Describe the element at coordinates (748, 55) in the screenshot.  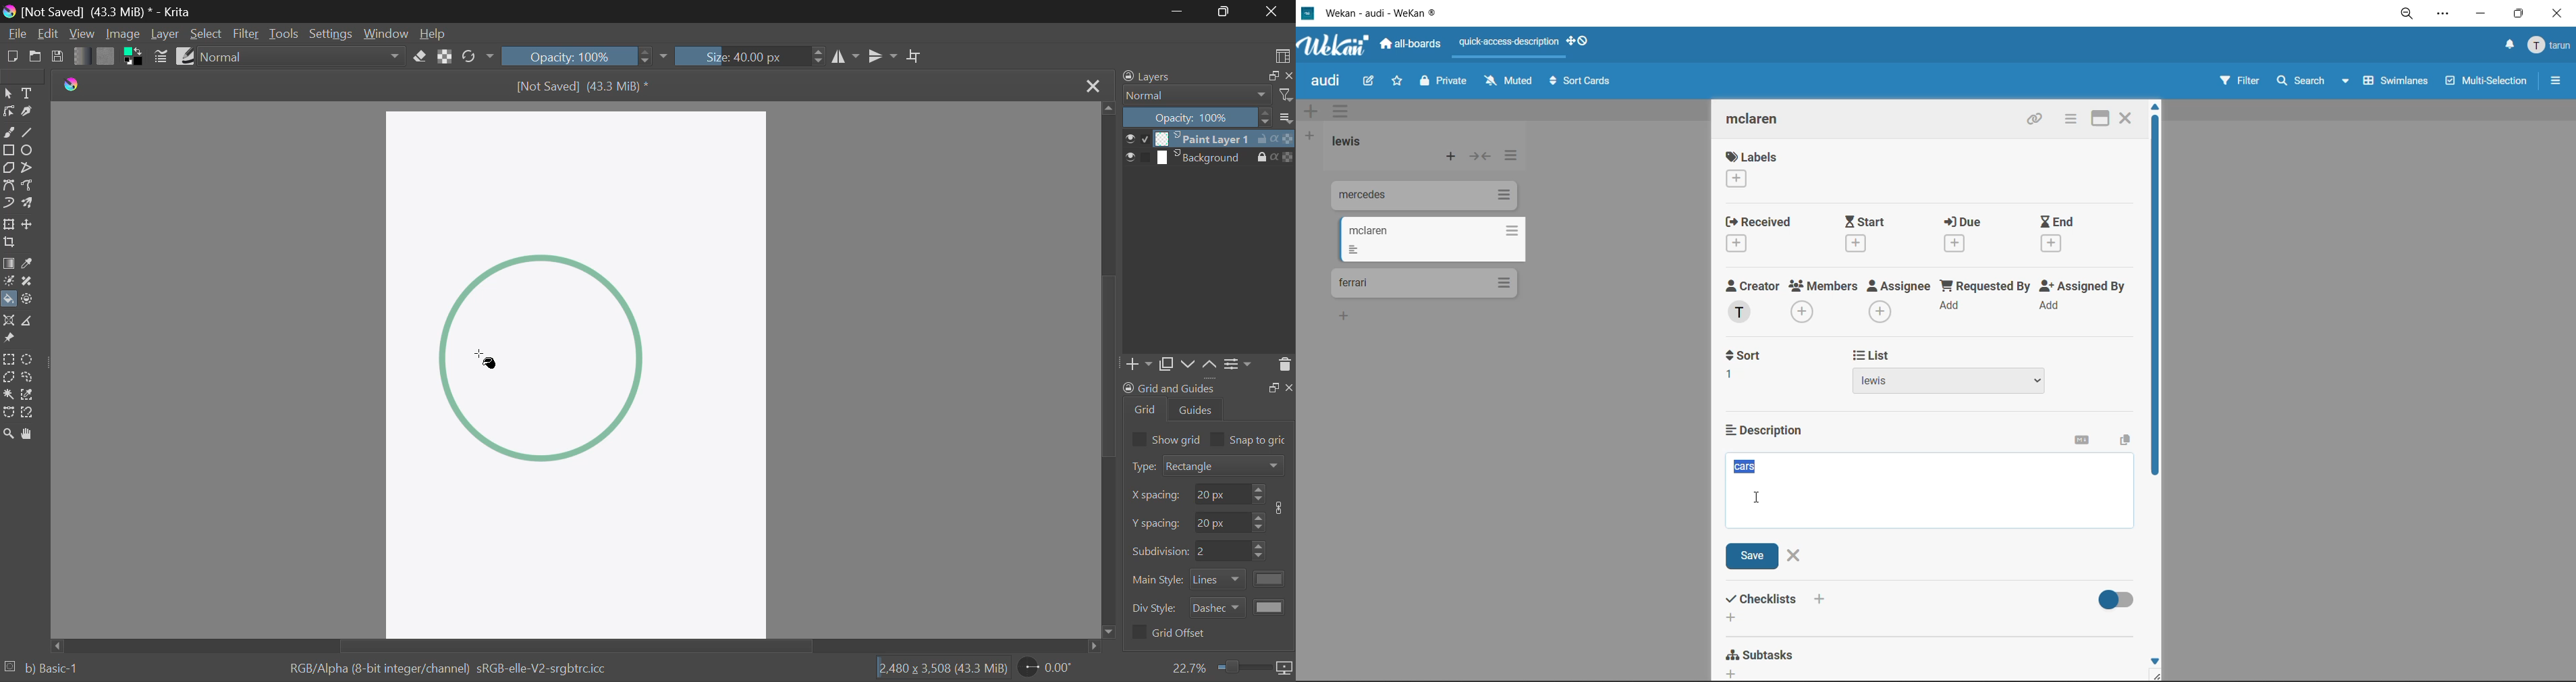
I see `Brush Size` at that location.